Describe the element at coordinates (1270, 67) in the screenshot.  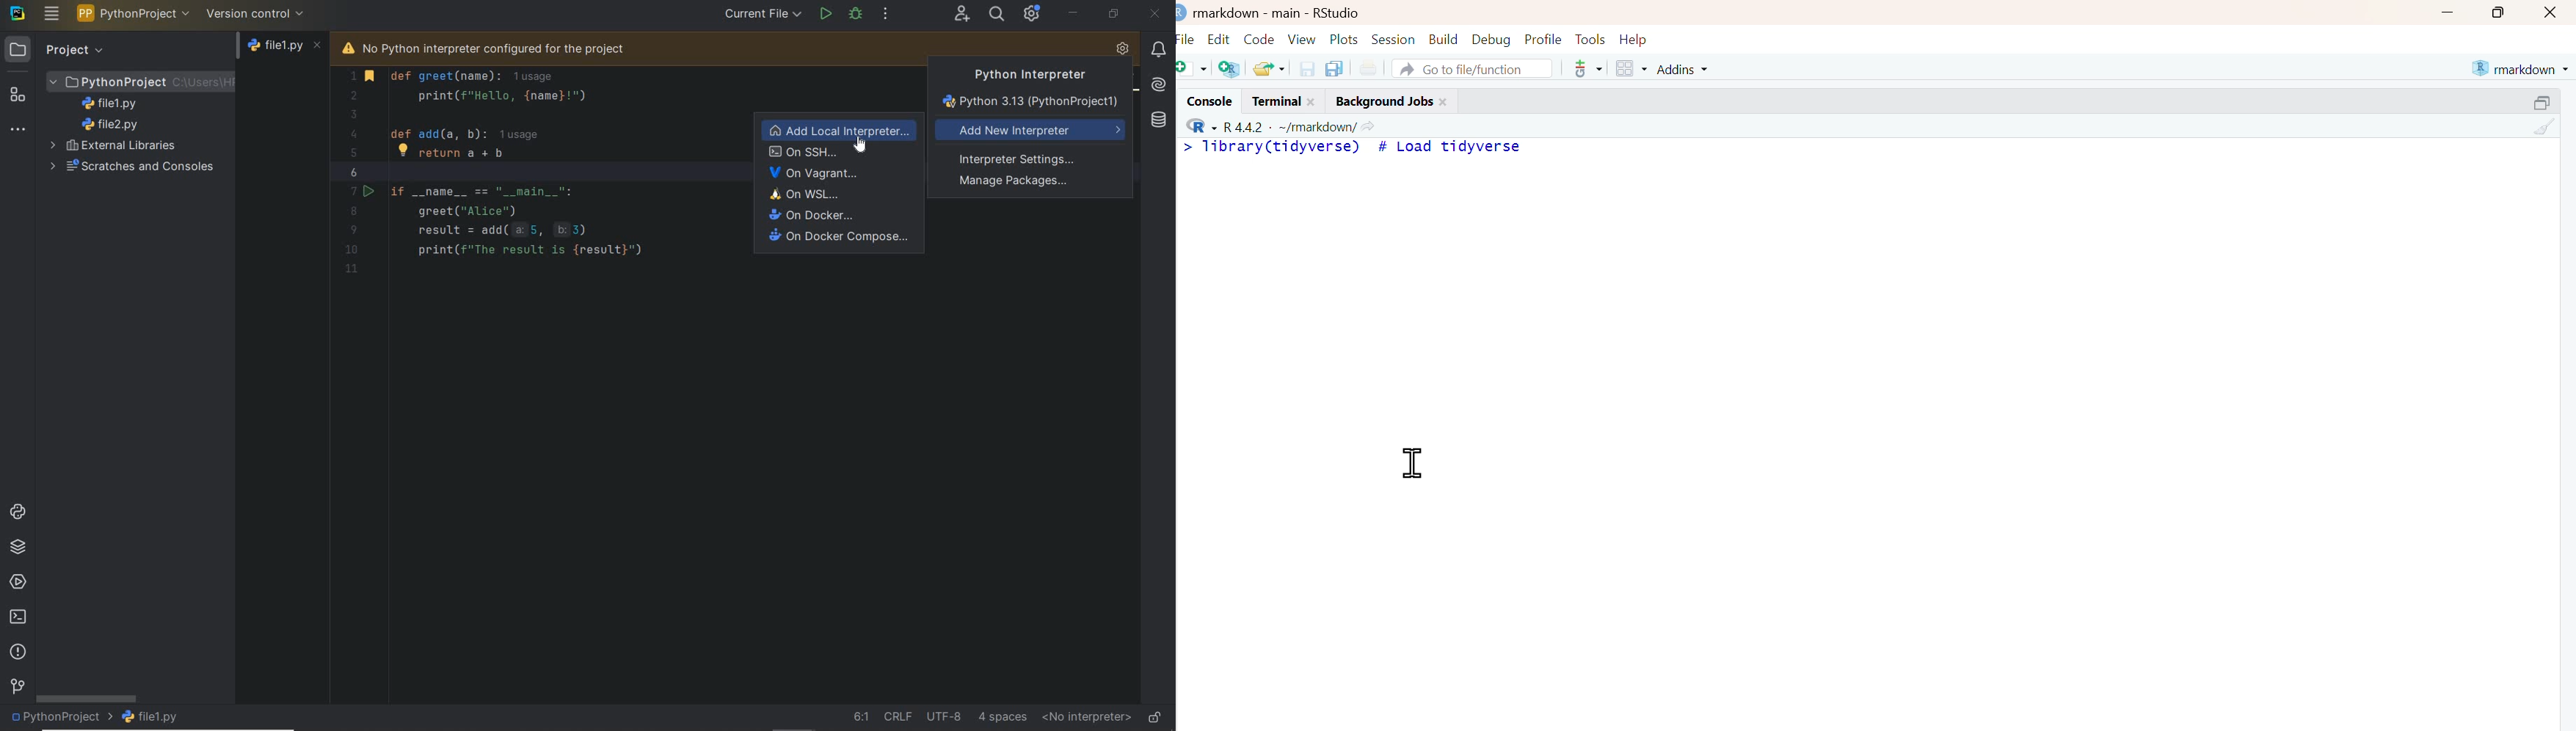
I see `open recent files` at that location.